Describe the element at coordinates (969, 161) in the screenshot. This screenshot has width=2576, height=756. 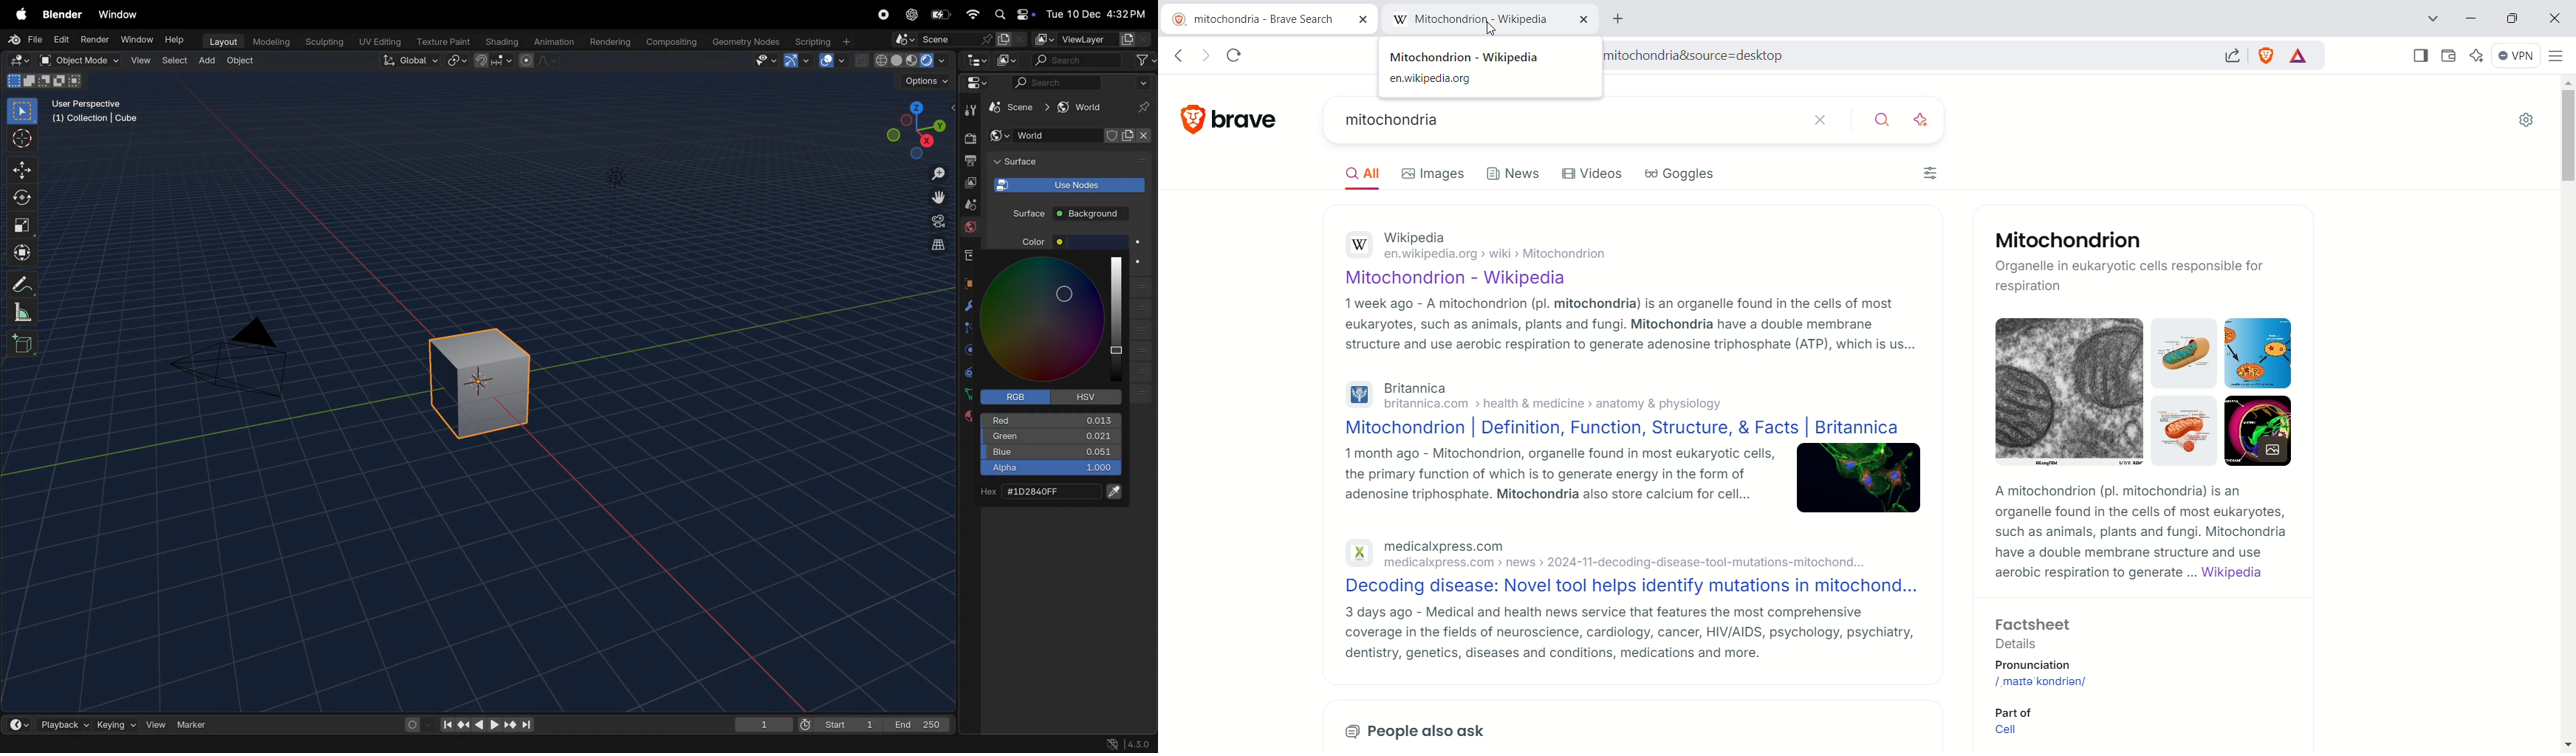
I see `` at that location.